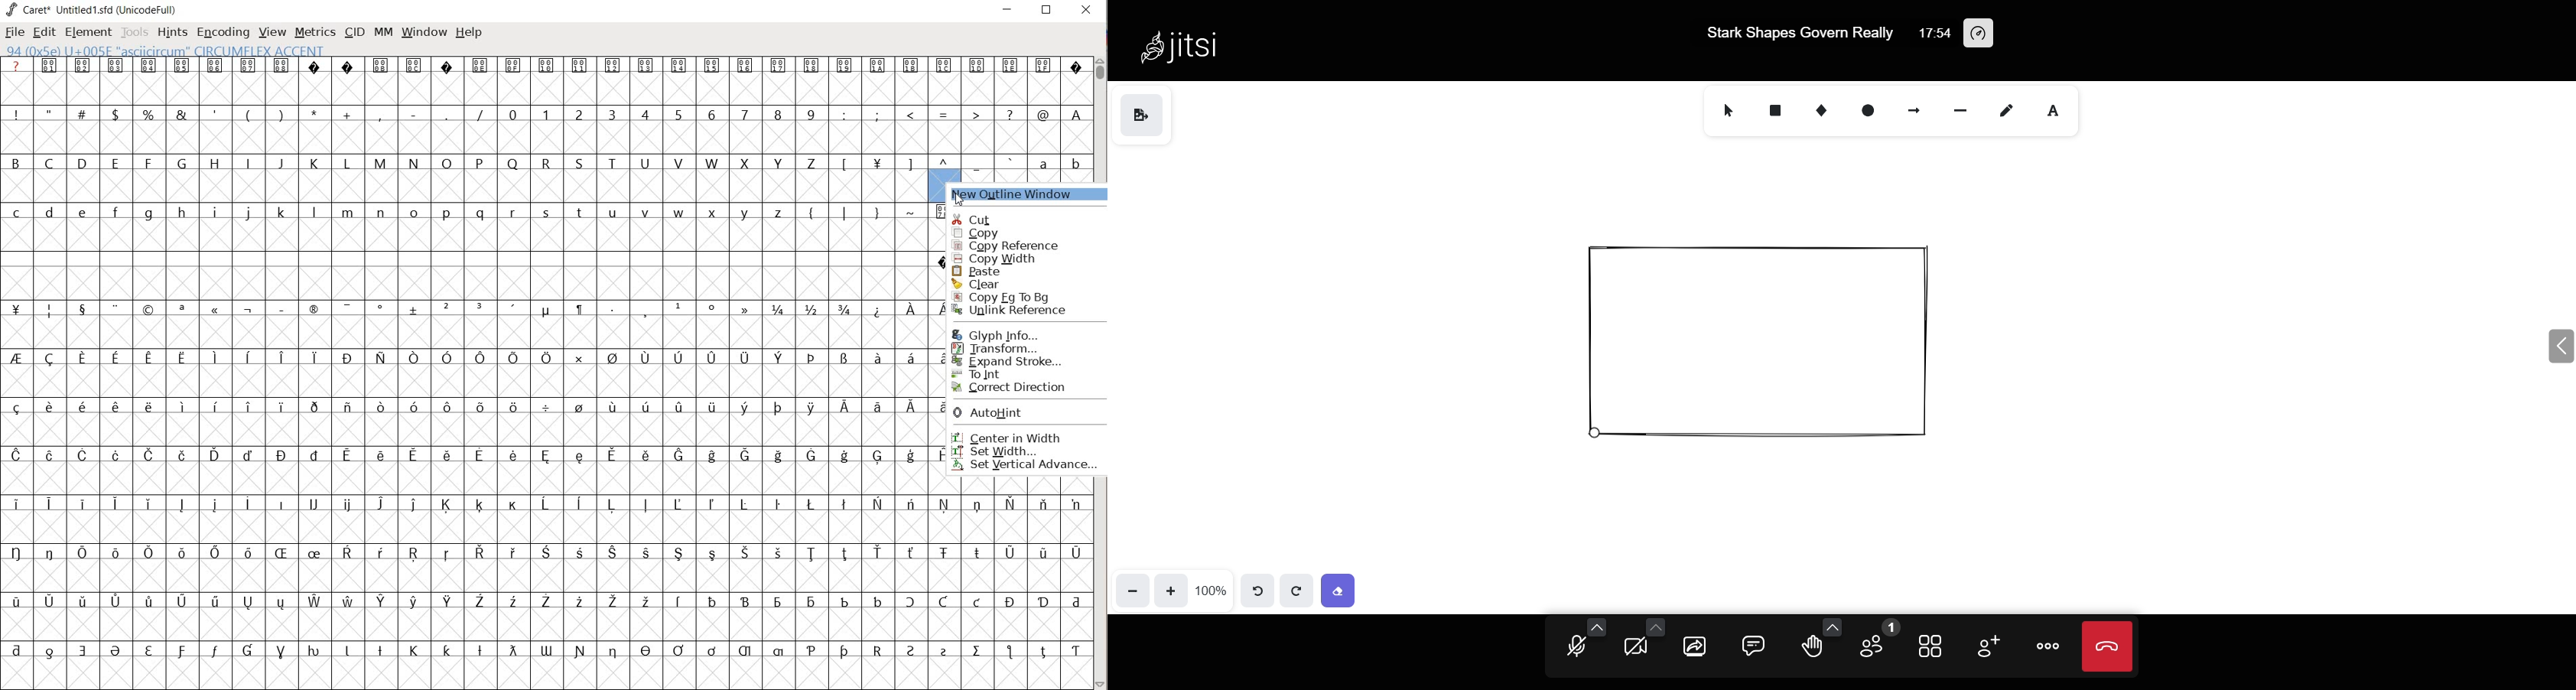 The width and height of the screenshot is (2576, 700). Describe the element at coordinates (1020, 434) in the screenshot. I see `center in width` at that location.